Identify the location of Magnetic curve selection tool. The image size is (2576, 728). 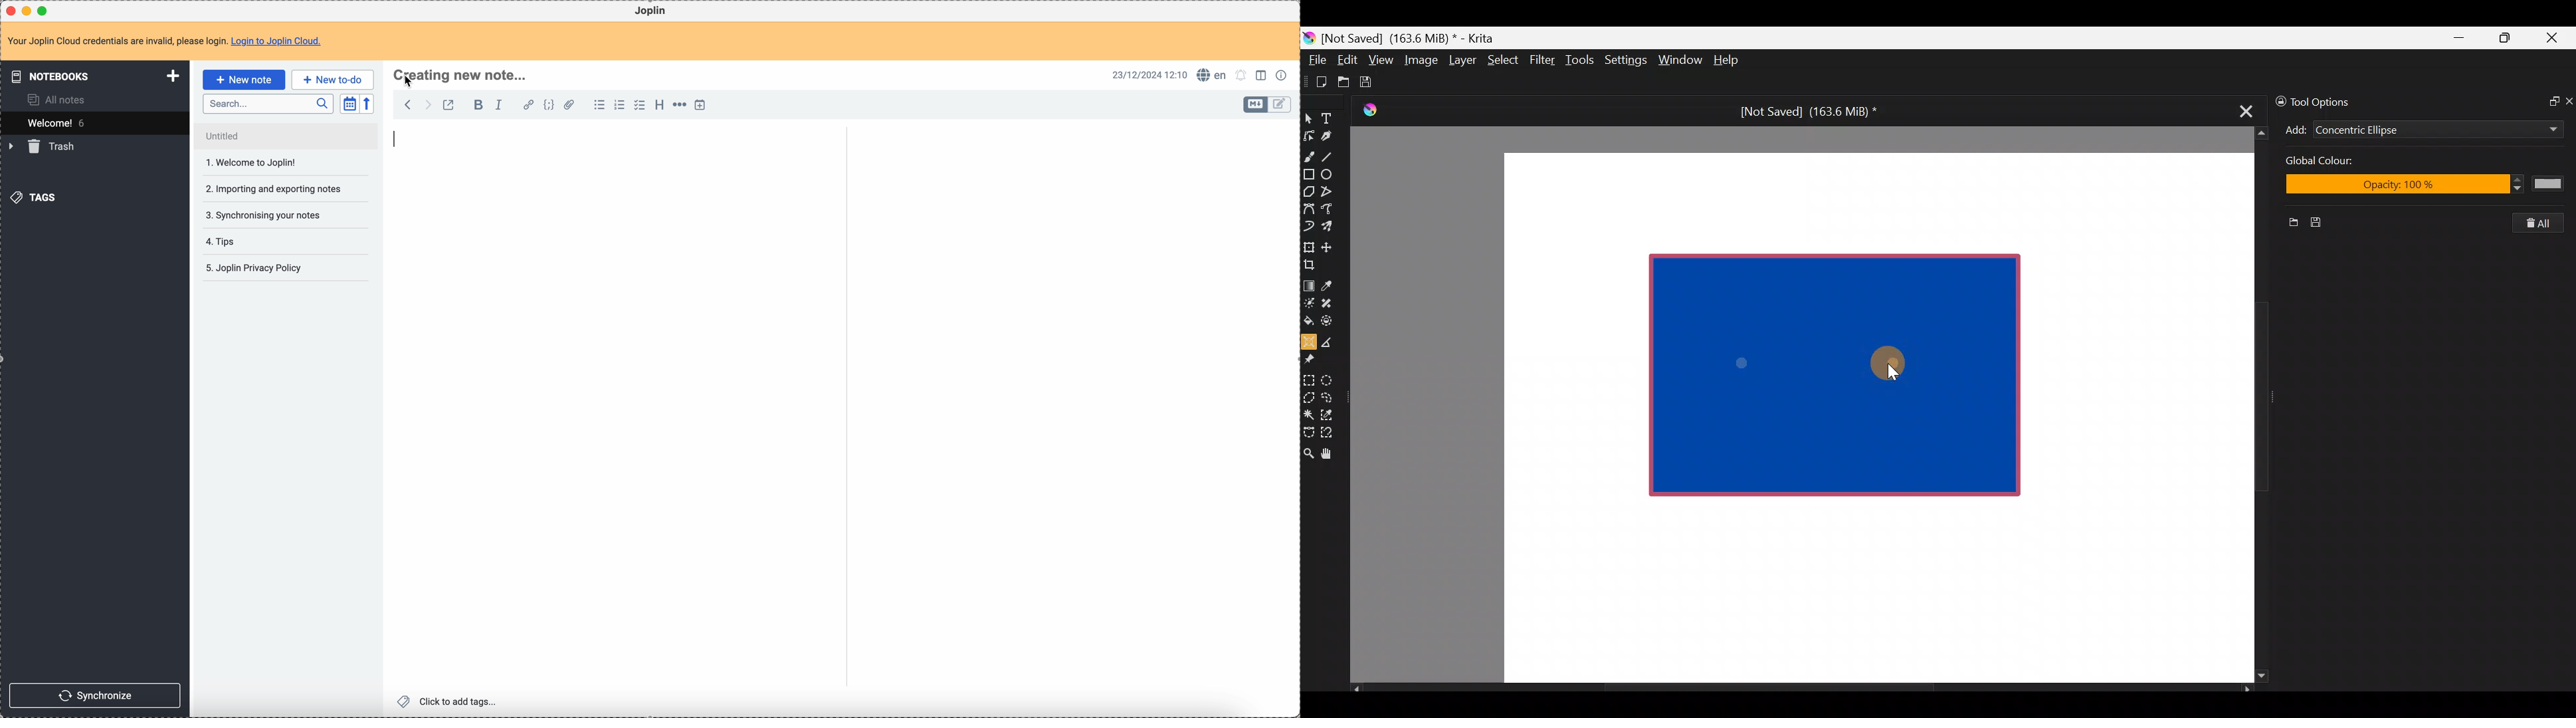
(1331, 433).